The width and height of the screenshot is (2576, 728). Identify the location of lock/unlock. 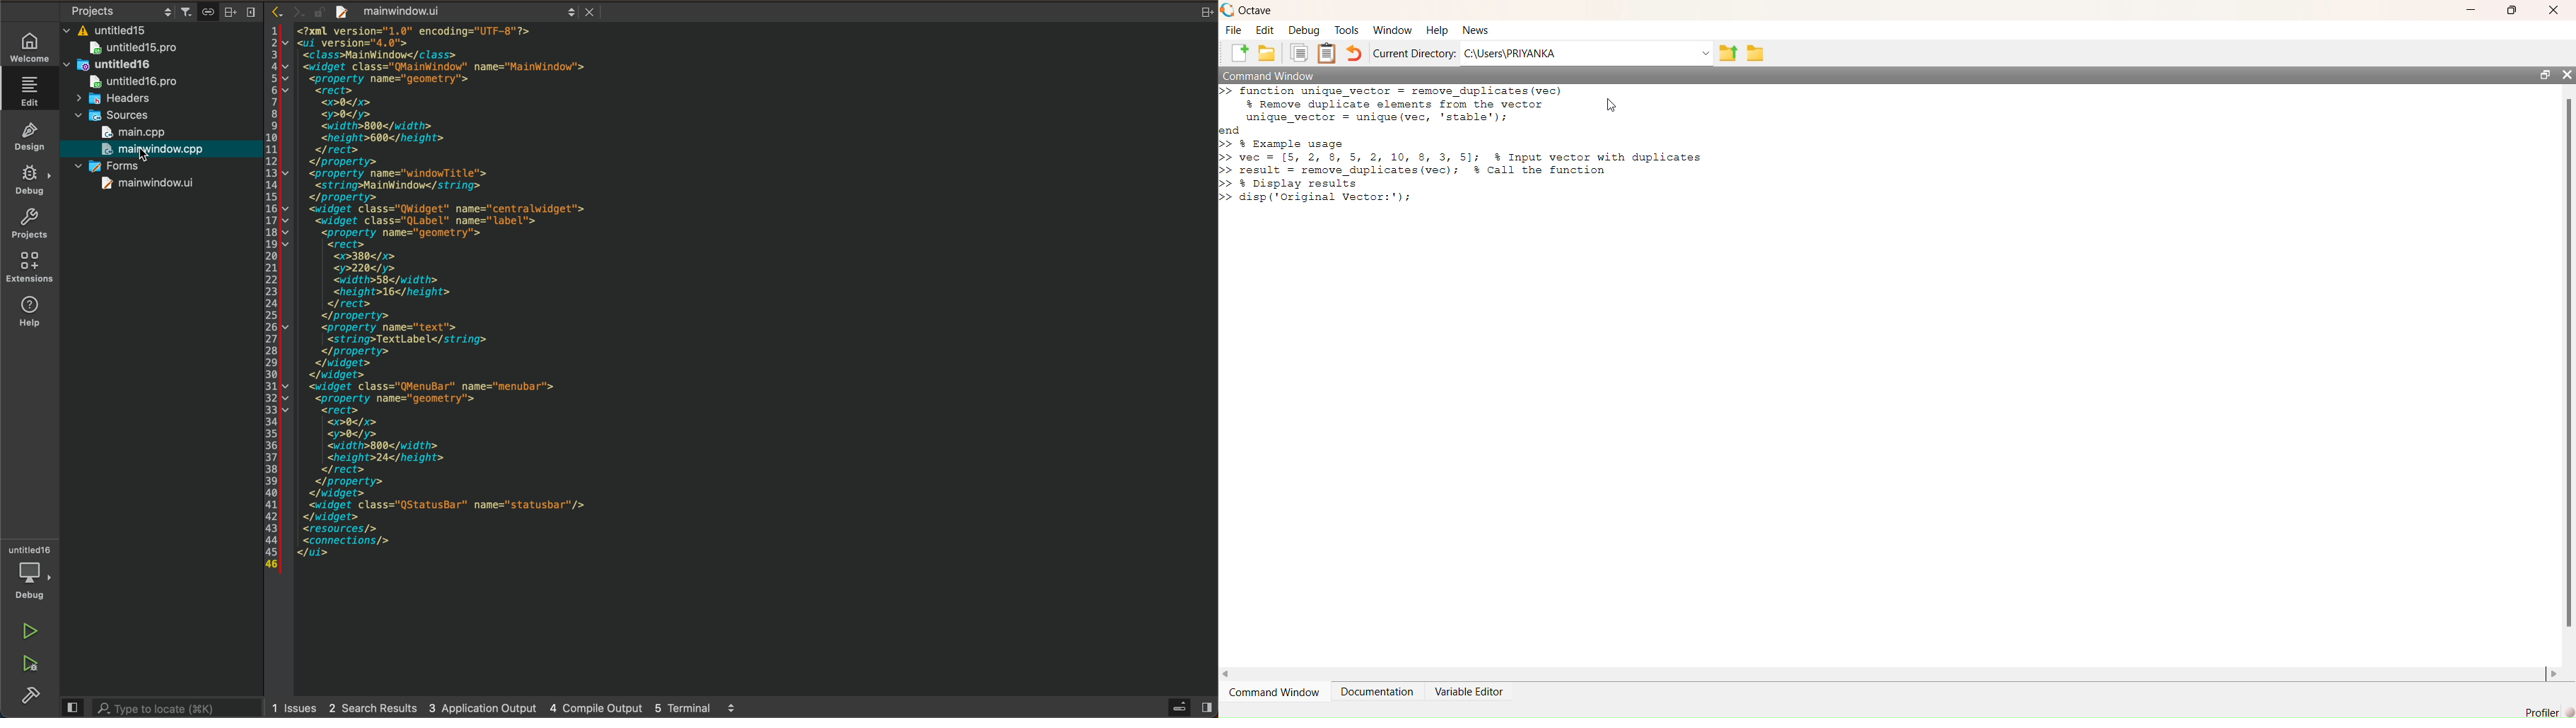
(320, 12).